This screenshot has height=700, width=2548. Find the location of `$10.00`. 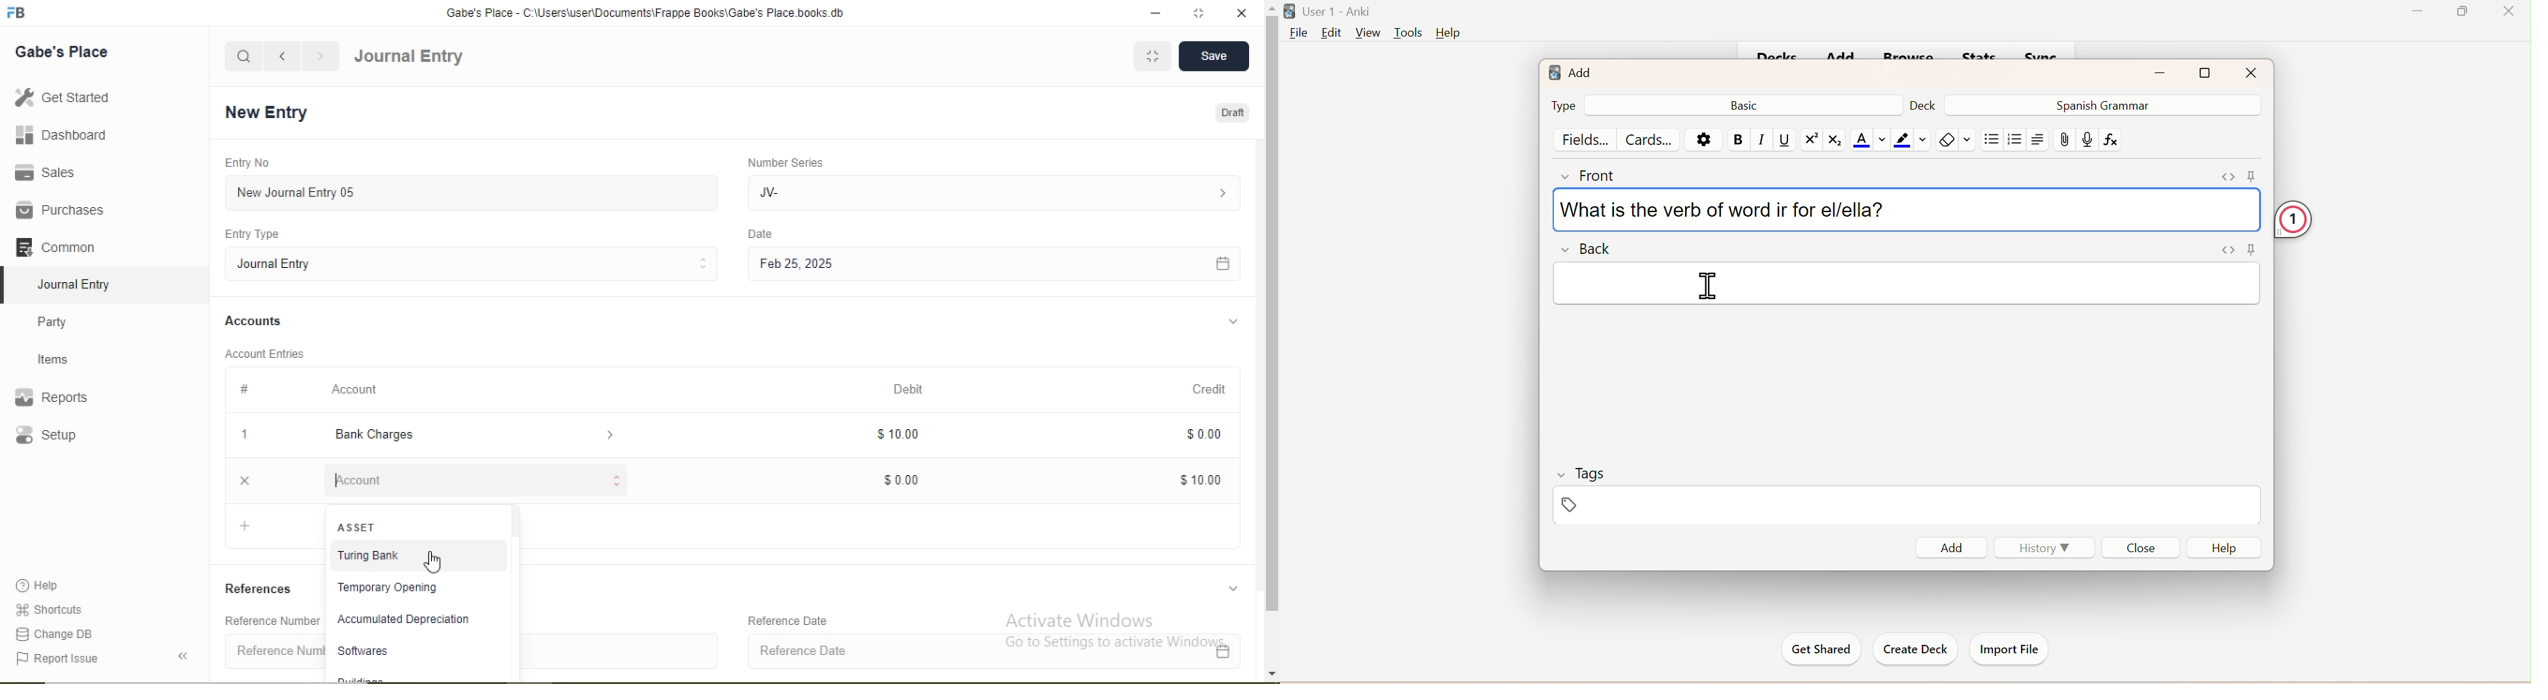

$10.00 is located at coordinates (1195, 483).